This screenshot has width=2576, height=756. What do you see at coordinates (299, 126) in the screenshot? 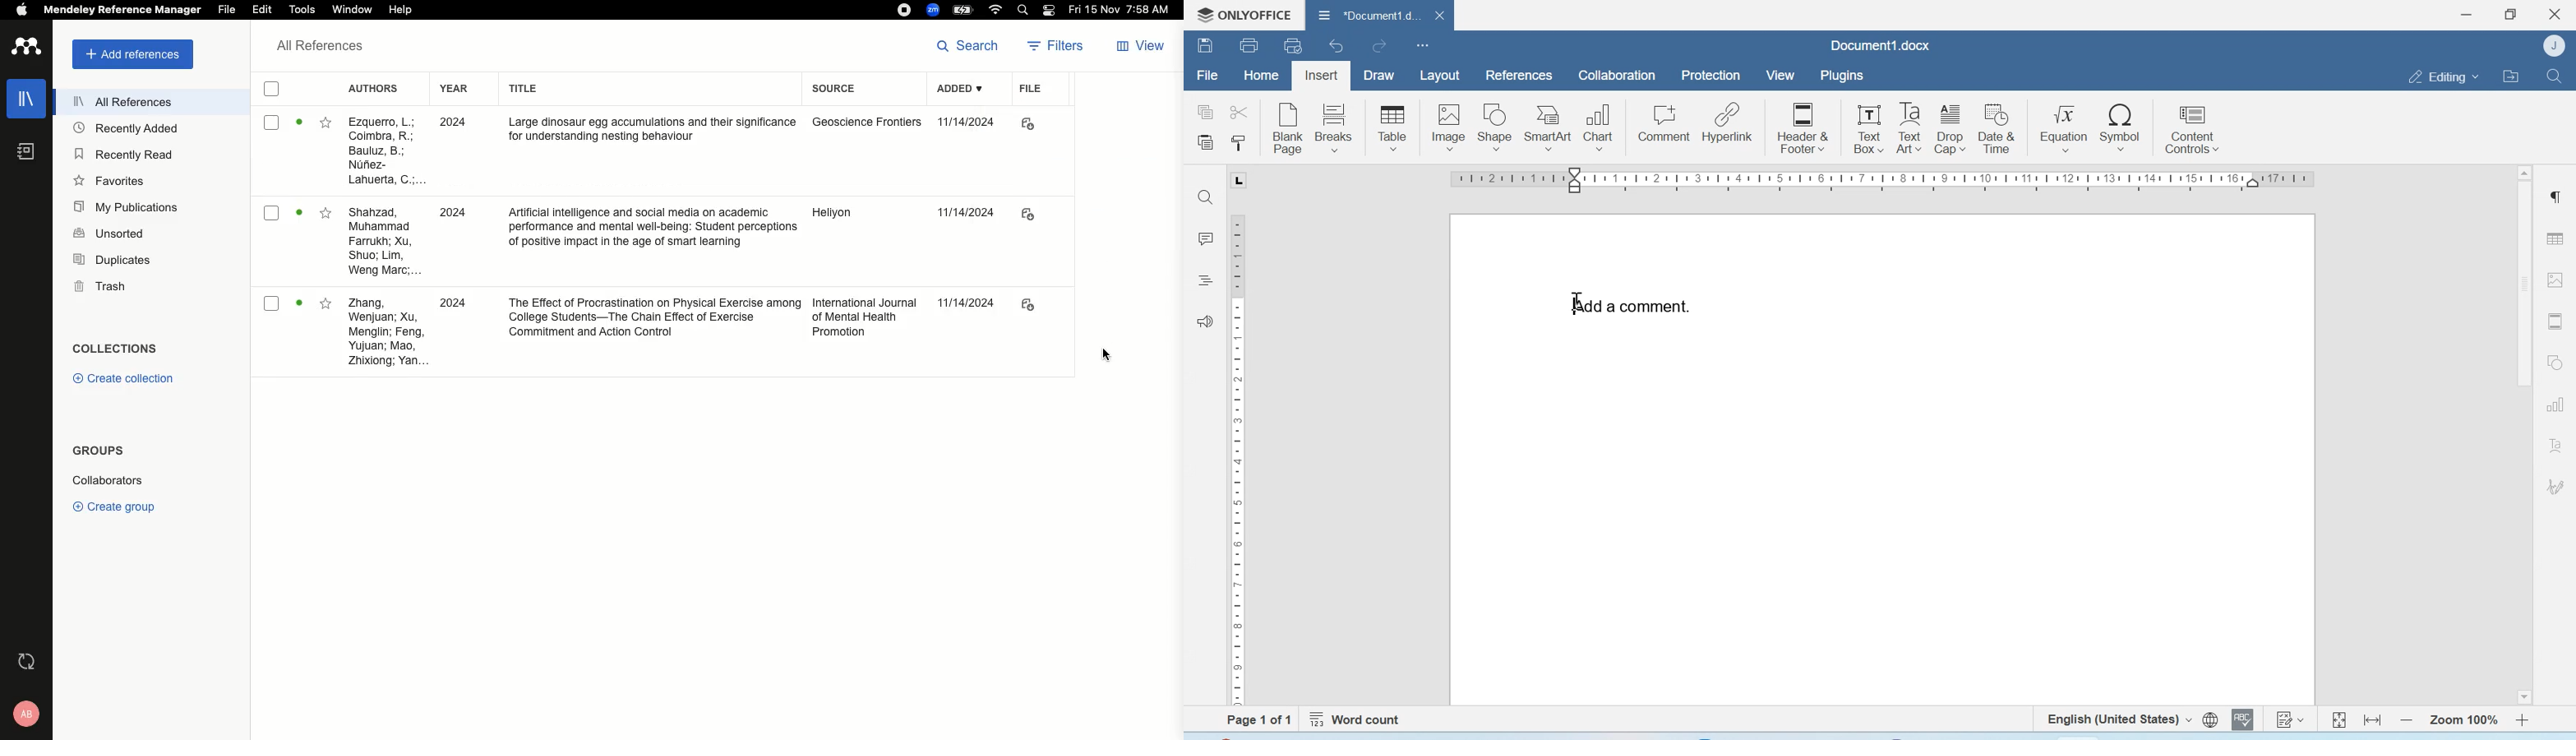
I see `Active` at bounding box center [299, 126].